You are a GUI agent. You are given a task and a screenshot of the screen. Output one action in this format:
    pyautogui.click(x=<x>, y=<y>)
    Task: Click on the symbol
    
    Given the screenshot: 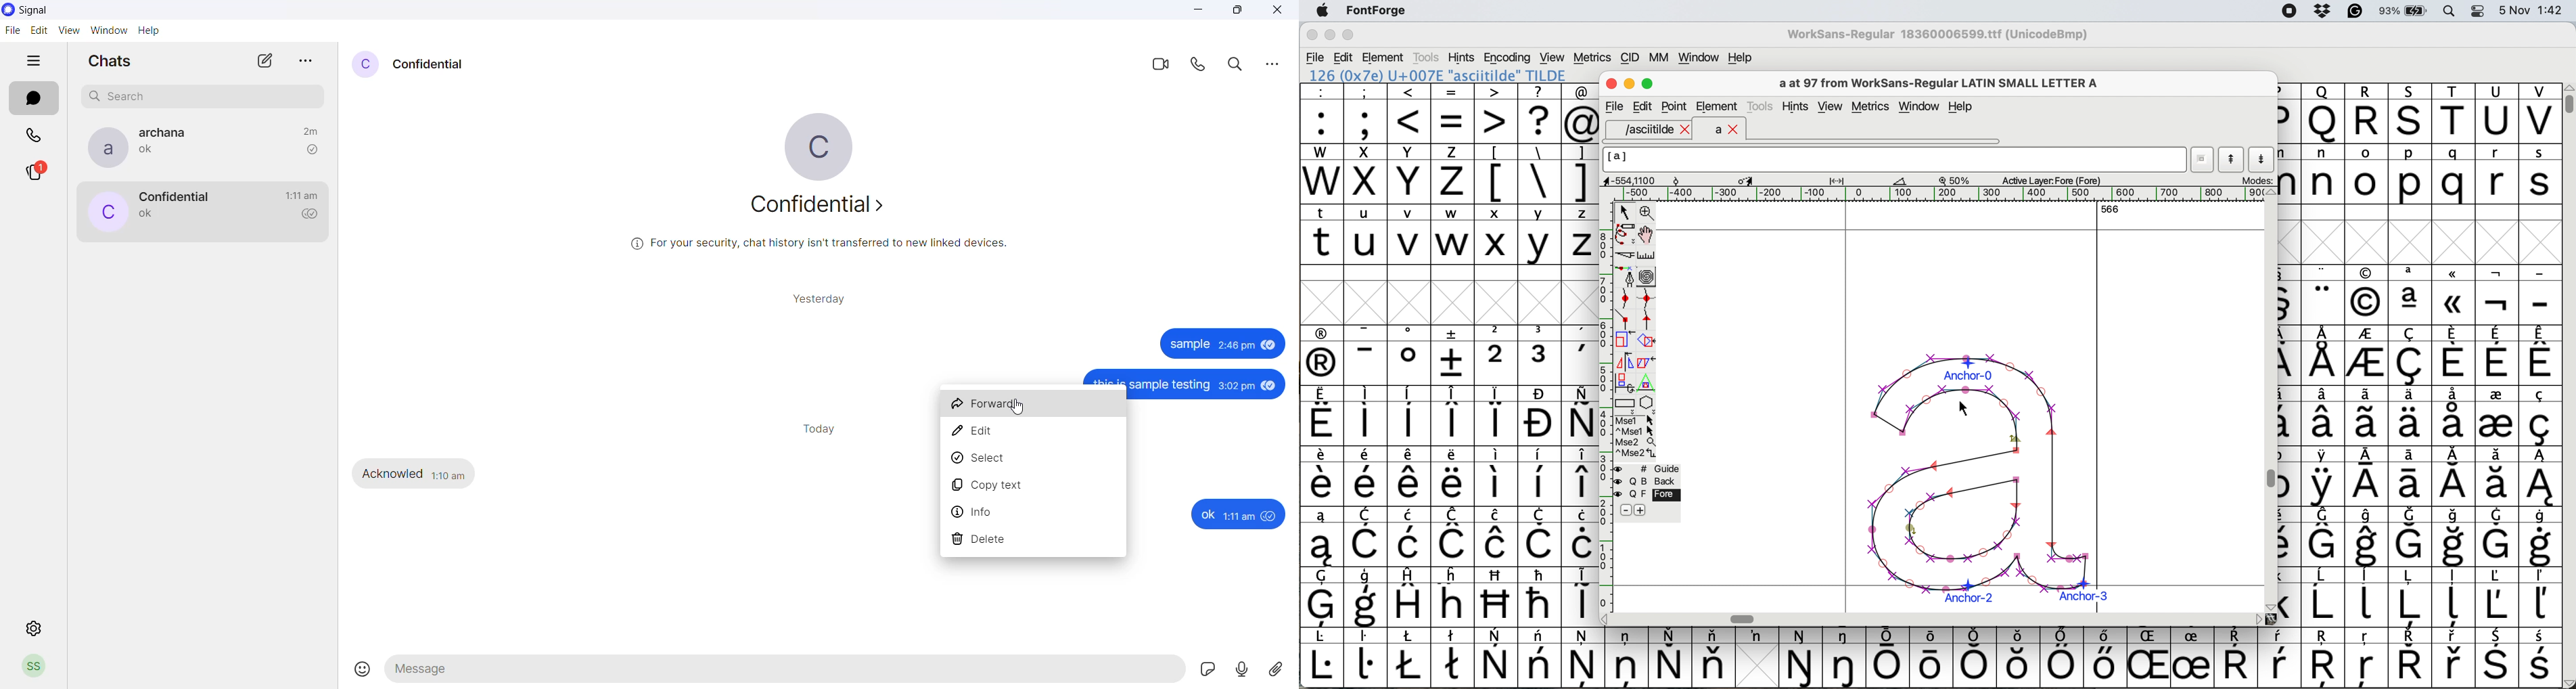 What is the action you would take?
    pyautogui.click(x=1977, y=657)
    